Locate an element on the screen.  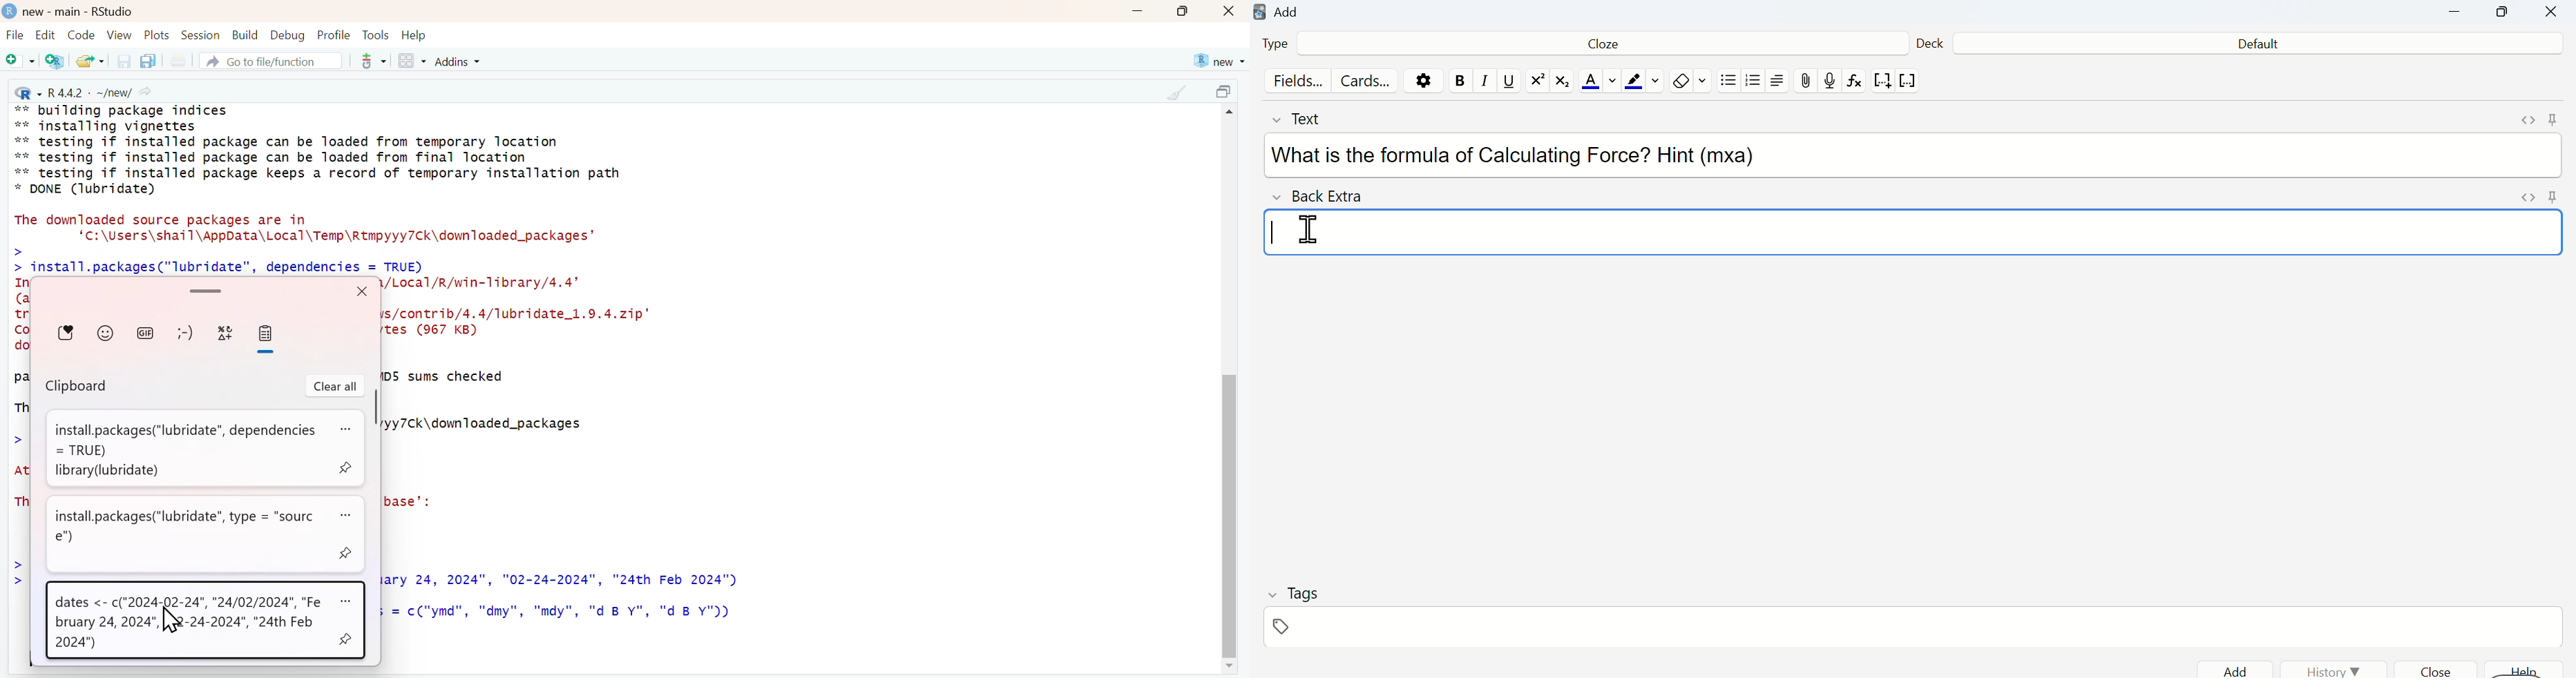
Fields is located at coordinates (1295, 82).